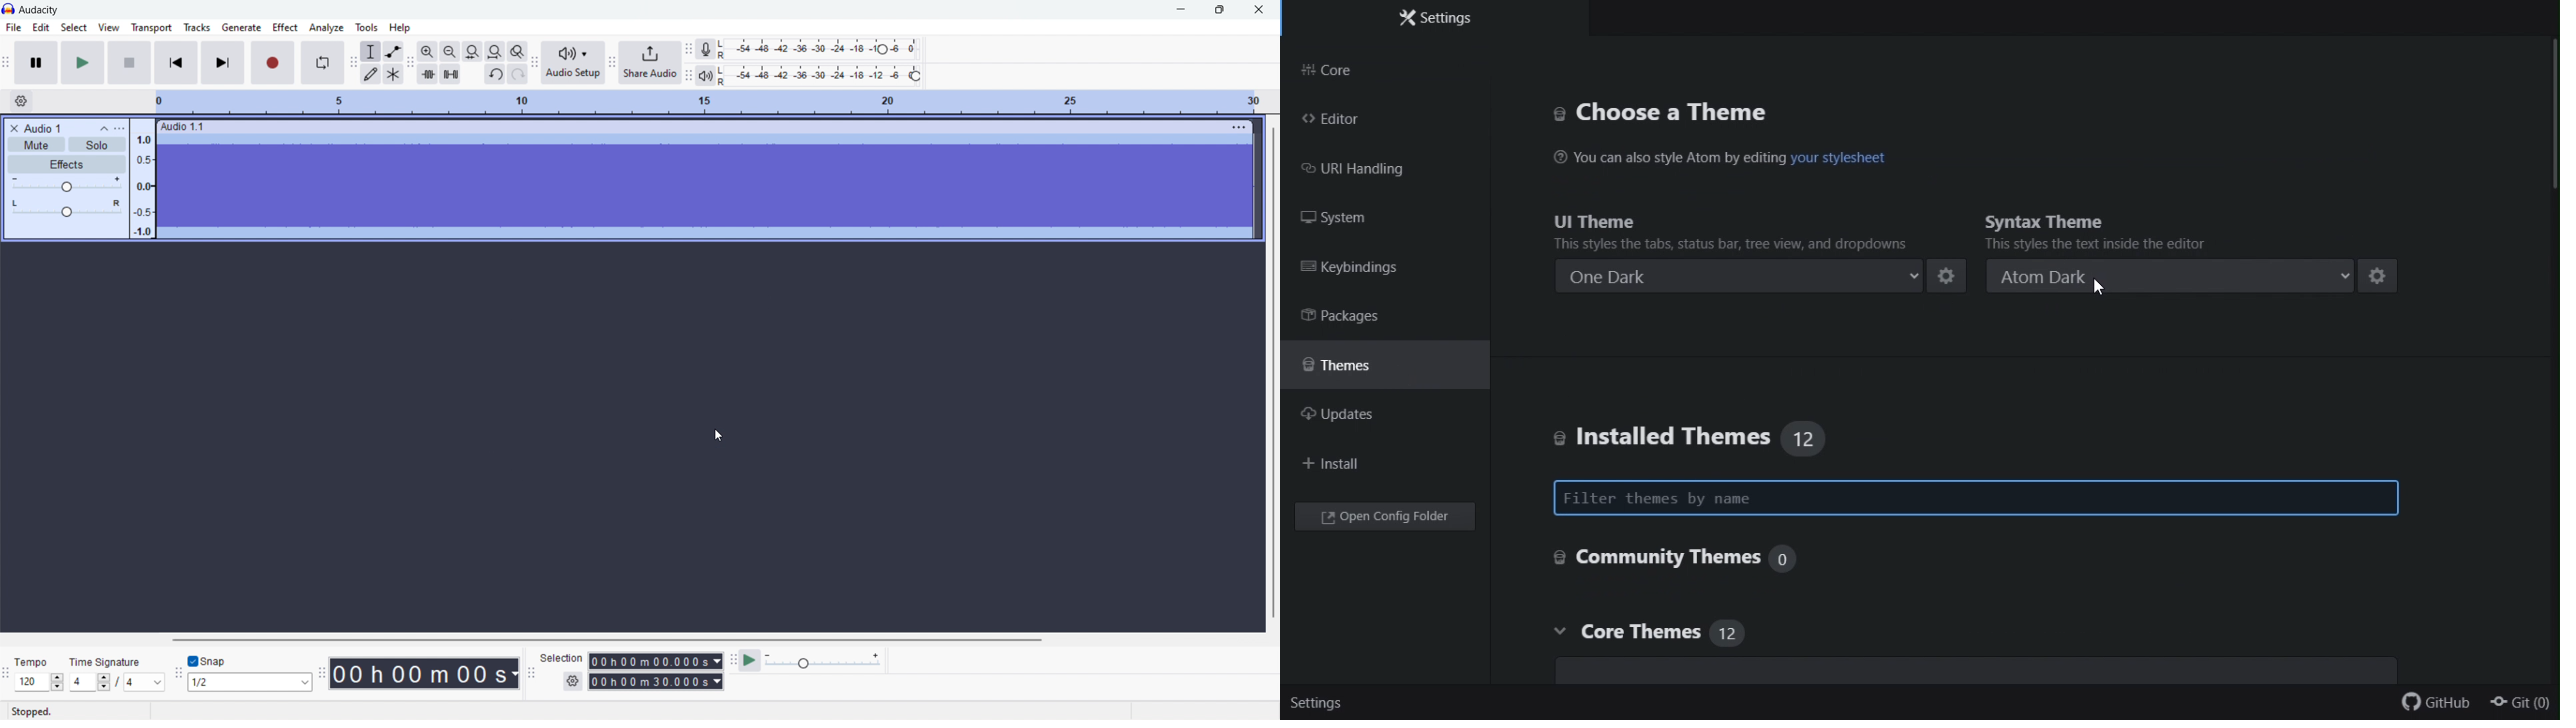 The width and height of the screenshot is (2576, 728). I want to click on recording level, so click(827, 47).